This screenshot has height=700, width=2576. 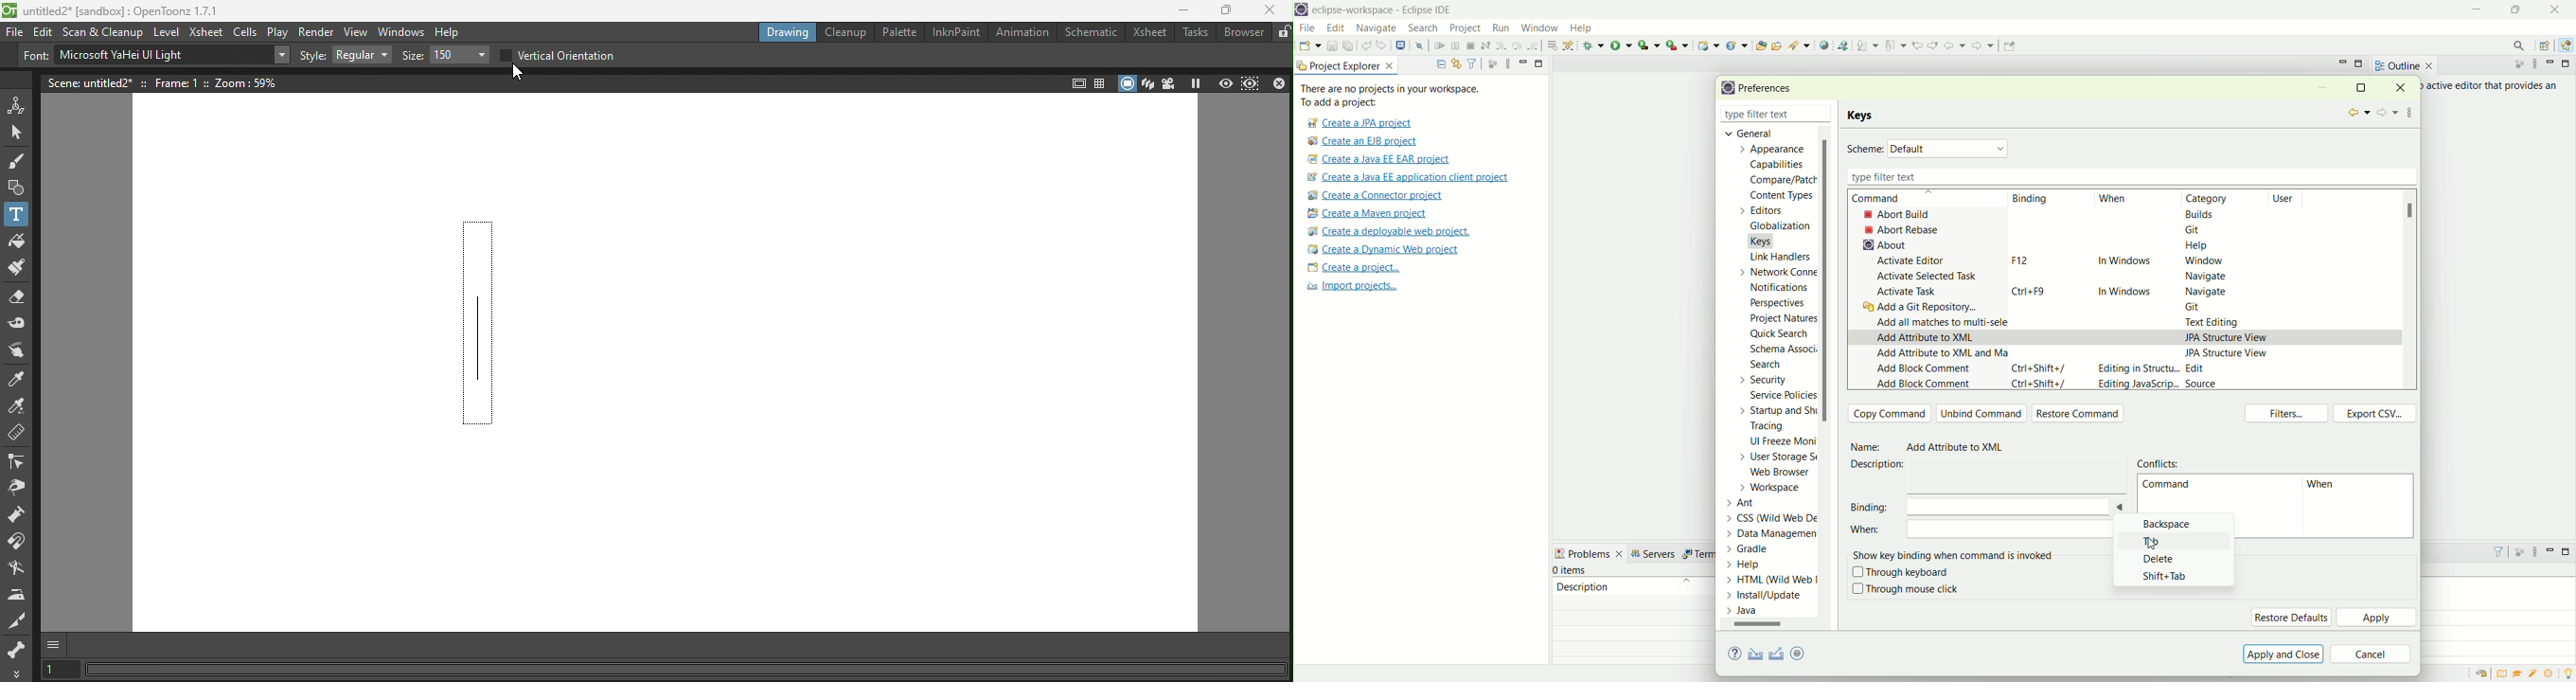 What do you see at coordinates (1920, 45) in the screenshot?
I see `previous edit location` at bounding box center [1920, 45].